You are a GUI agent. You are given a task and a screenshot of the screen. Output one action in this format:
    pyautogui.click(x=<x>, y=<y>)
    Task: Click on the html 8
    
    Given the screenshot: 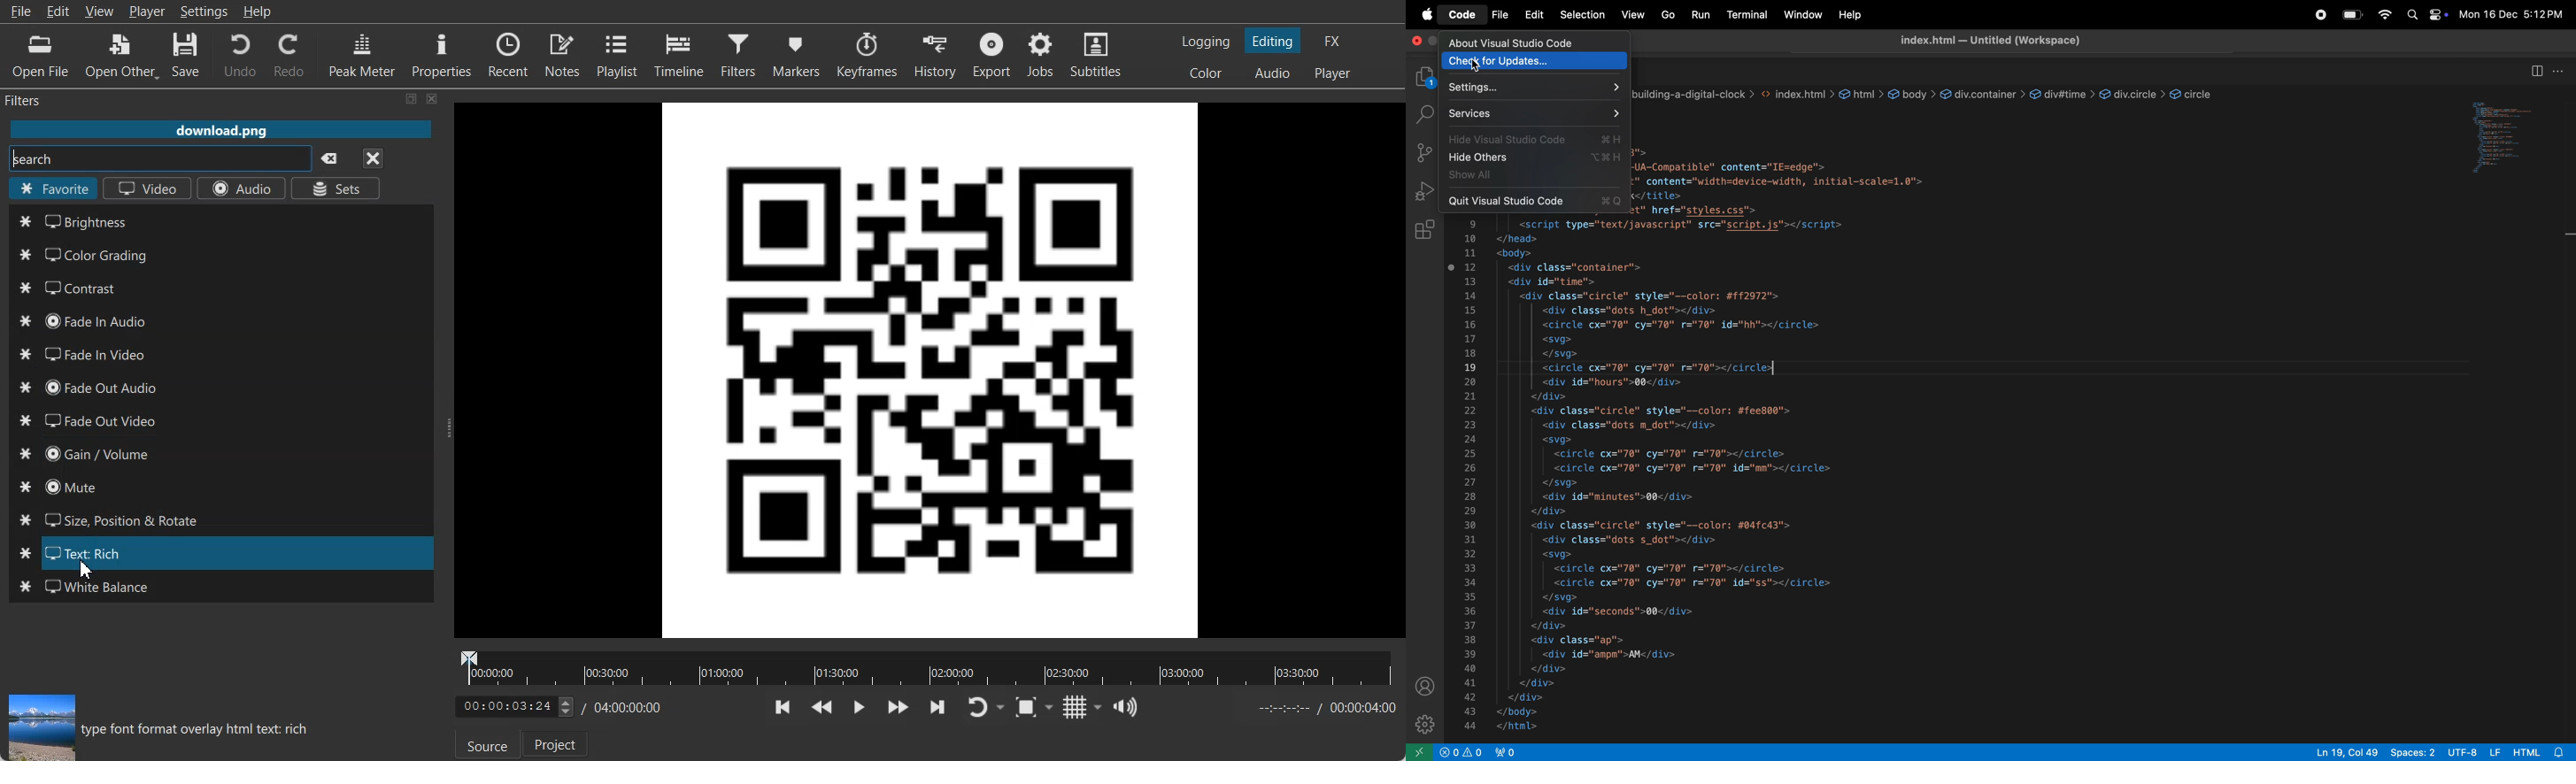 What is the action you would take?
    pyautogui.click(x=2538, y=752)
    